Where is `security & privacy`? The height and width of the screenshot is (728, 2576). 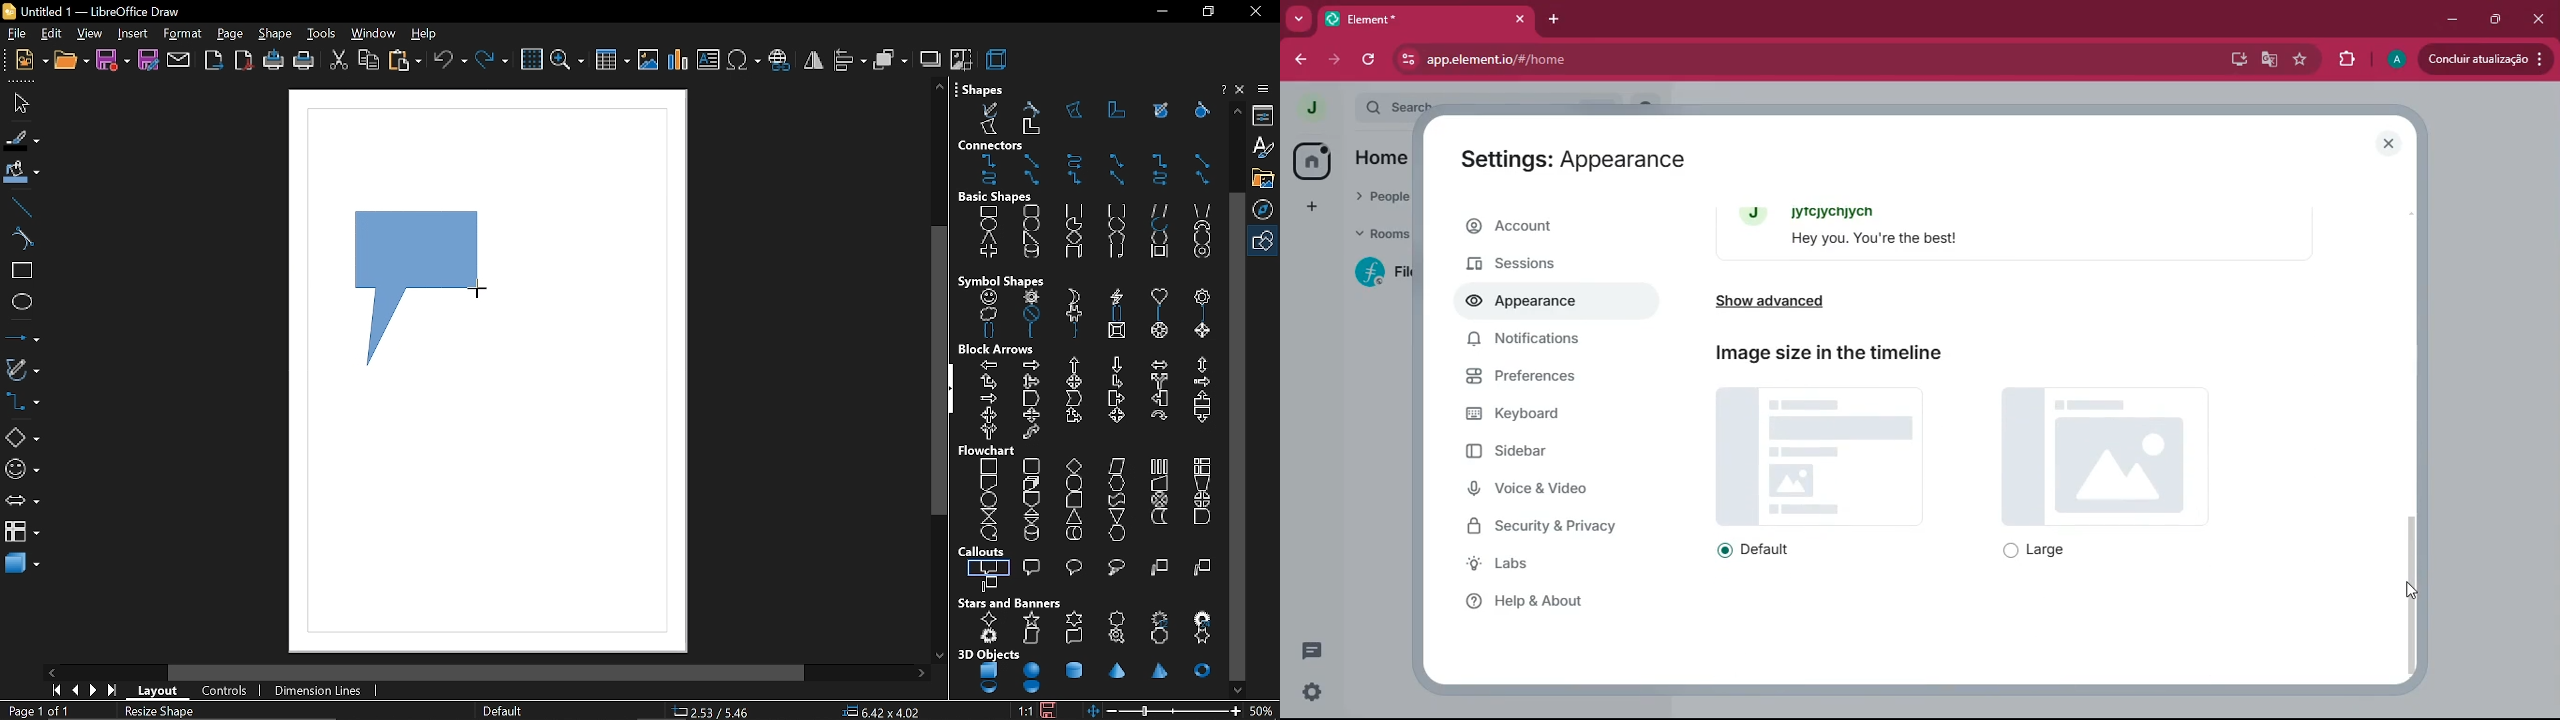
security & privacy is located at coordinates (1557, 526).